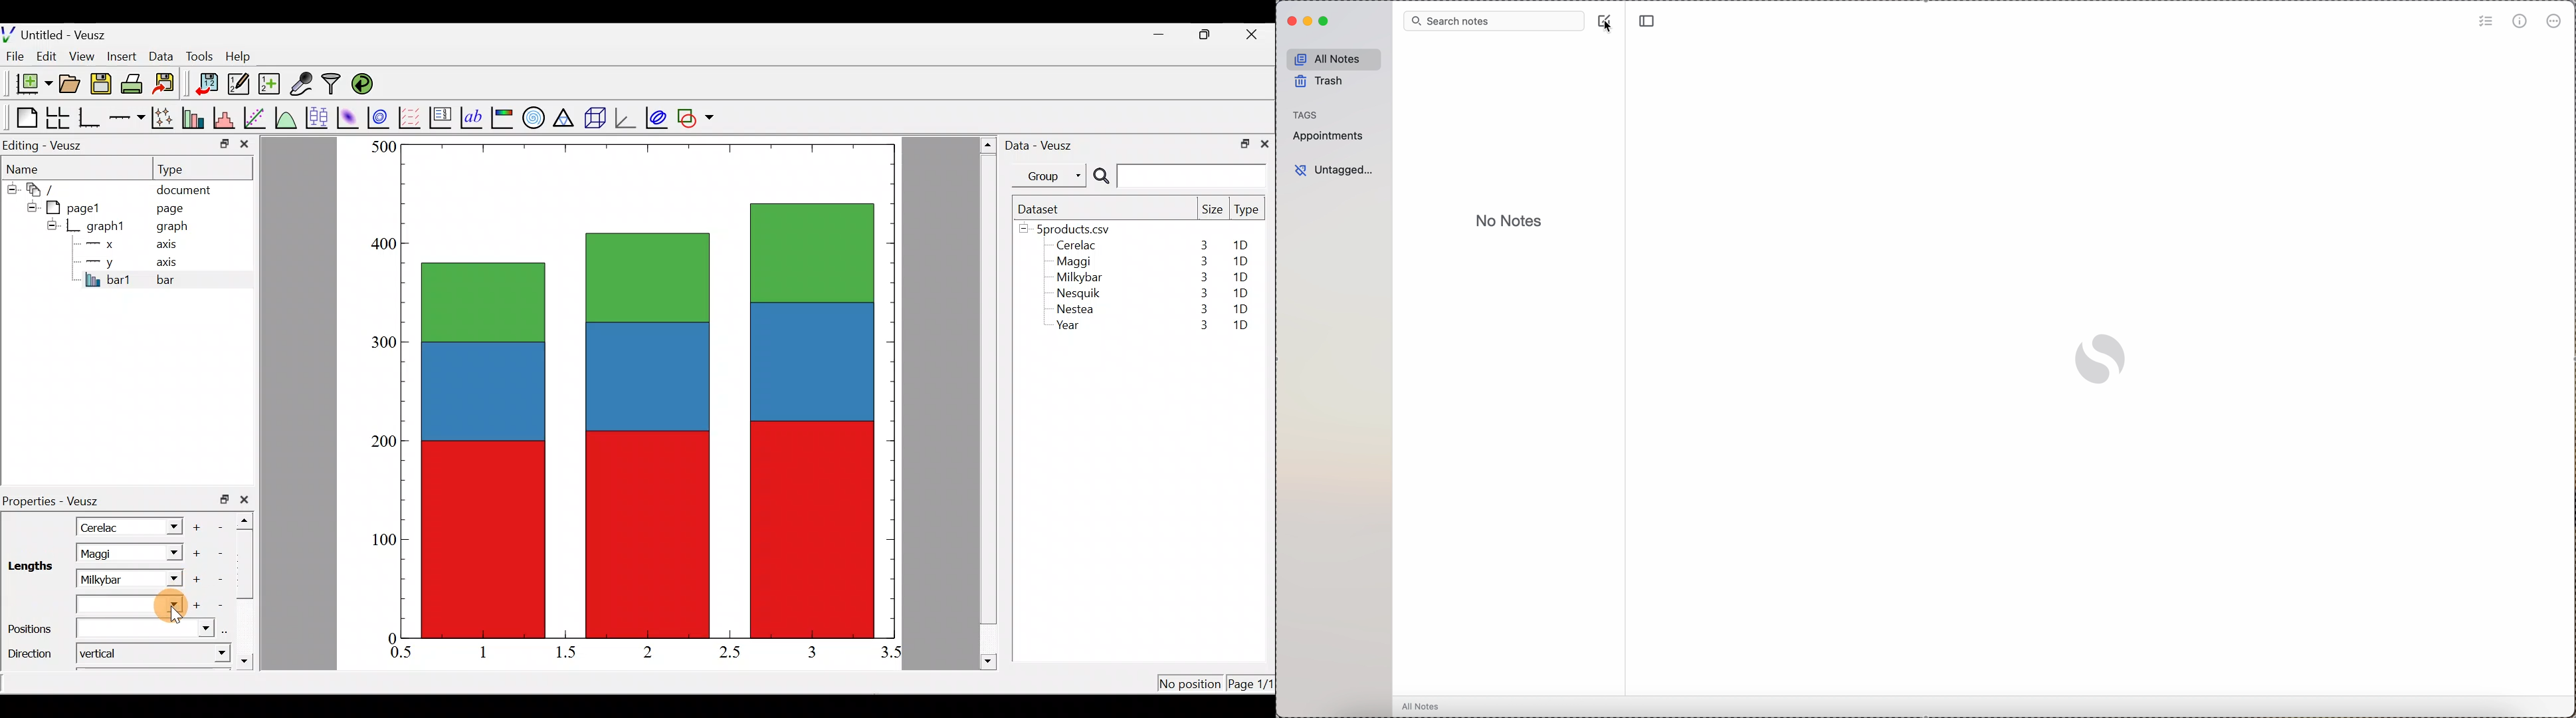 The image size is (2576, 728). What do you see at coordinates (84, 53) in the screenshot?
I see `View` at bounding box center [84, 53].